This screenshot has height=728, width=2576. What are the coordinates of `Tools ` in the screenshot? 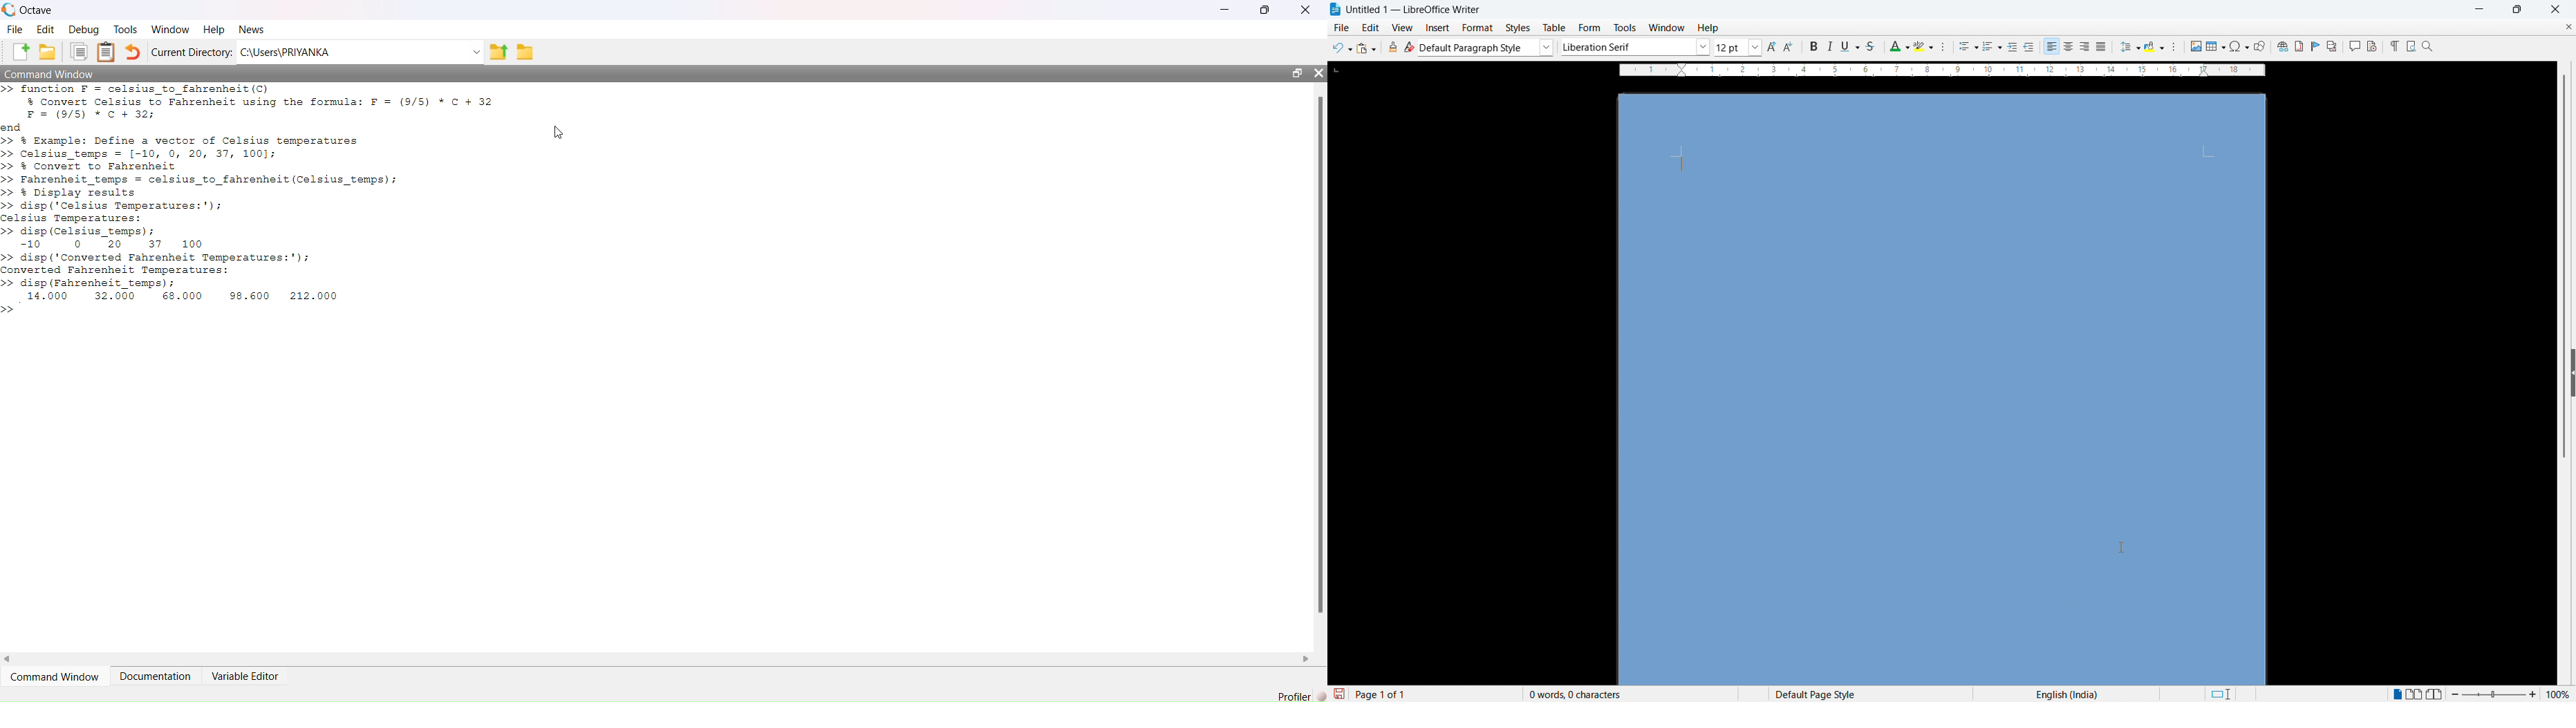 It's located at (1624, 28).